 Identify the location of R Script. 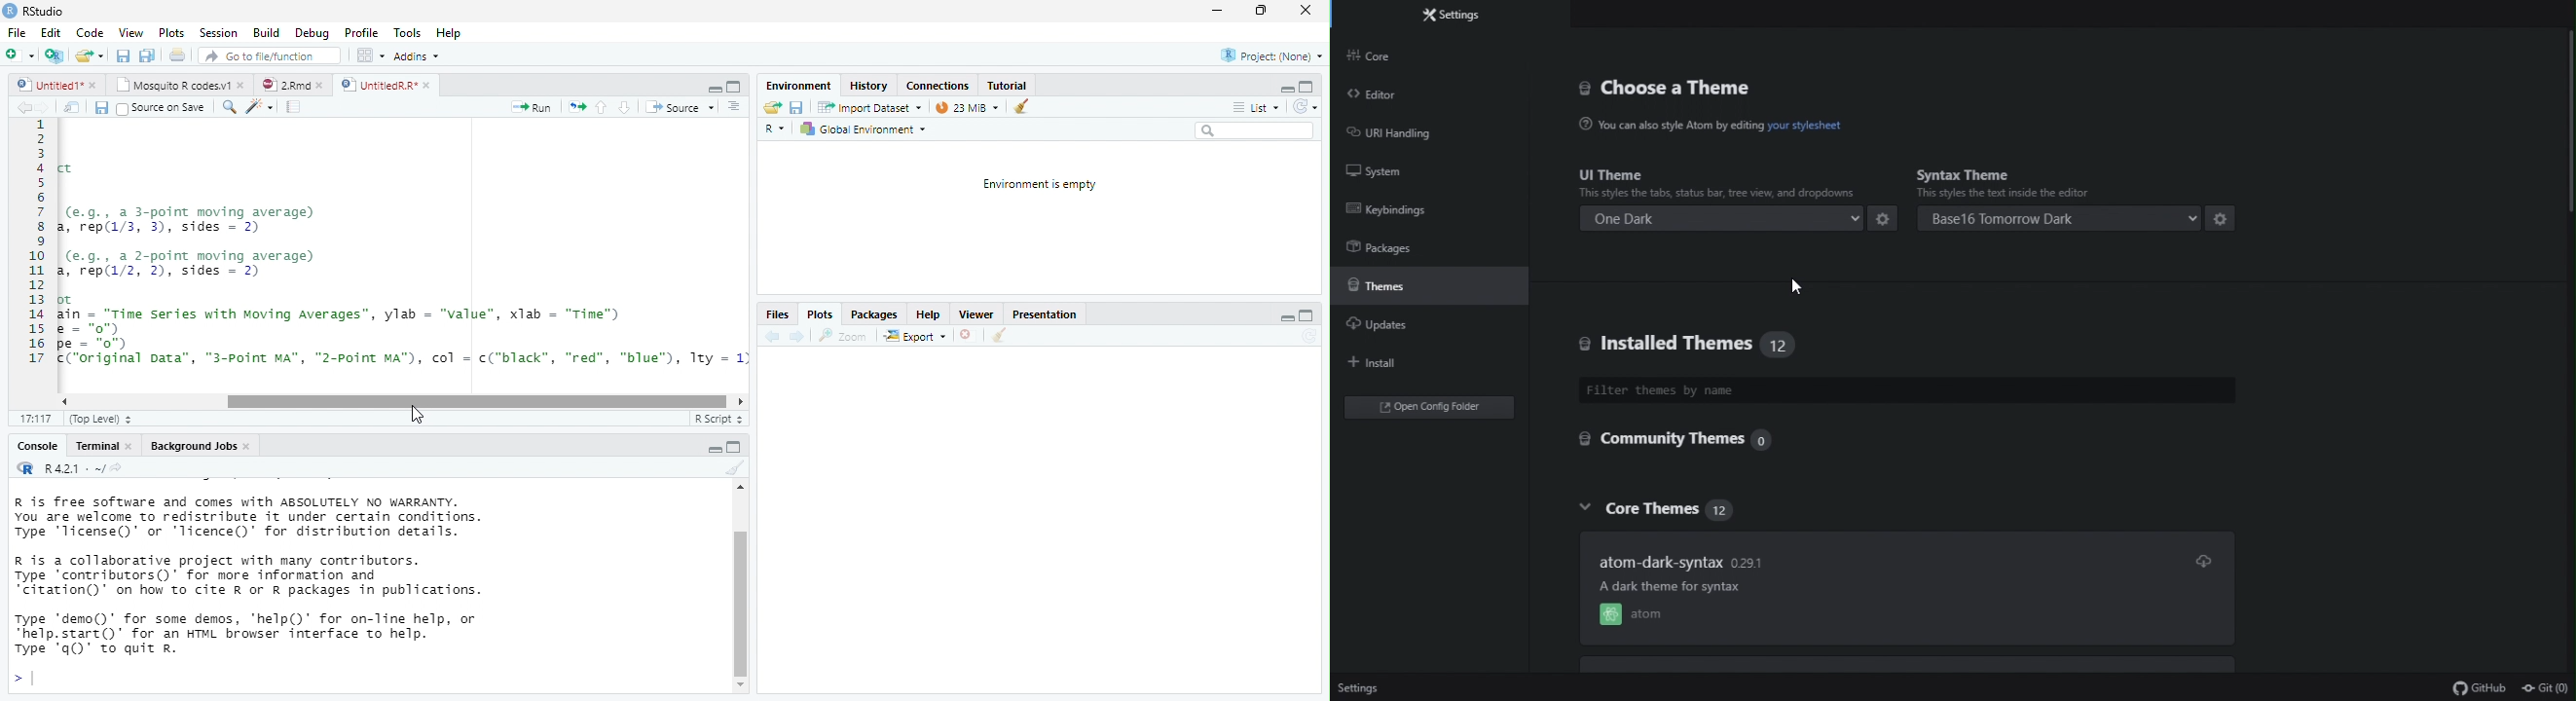
(717, 419).